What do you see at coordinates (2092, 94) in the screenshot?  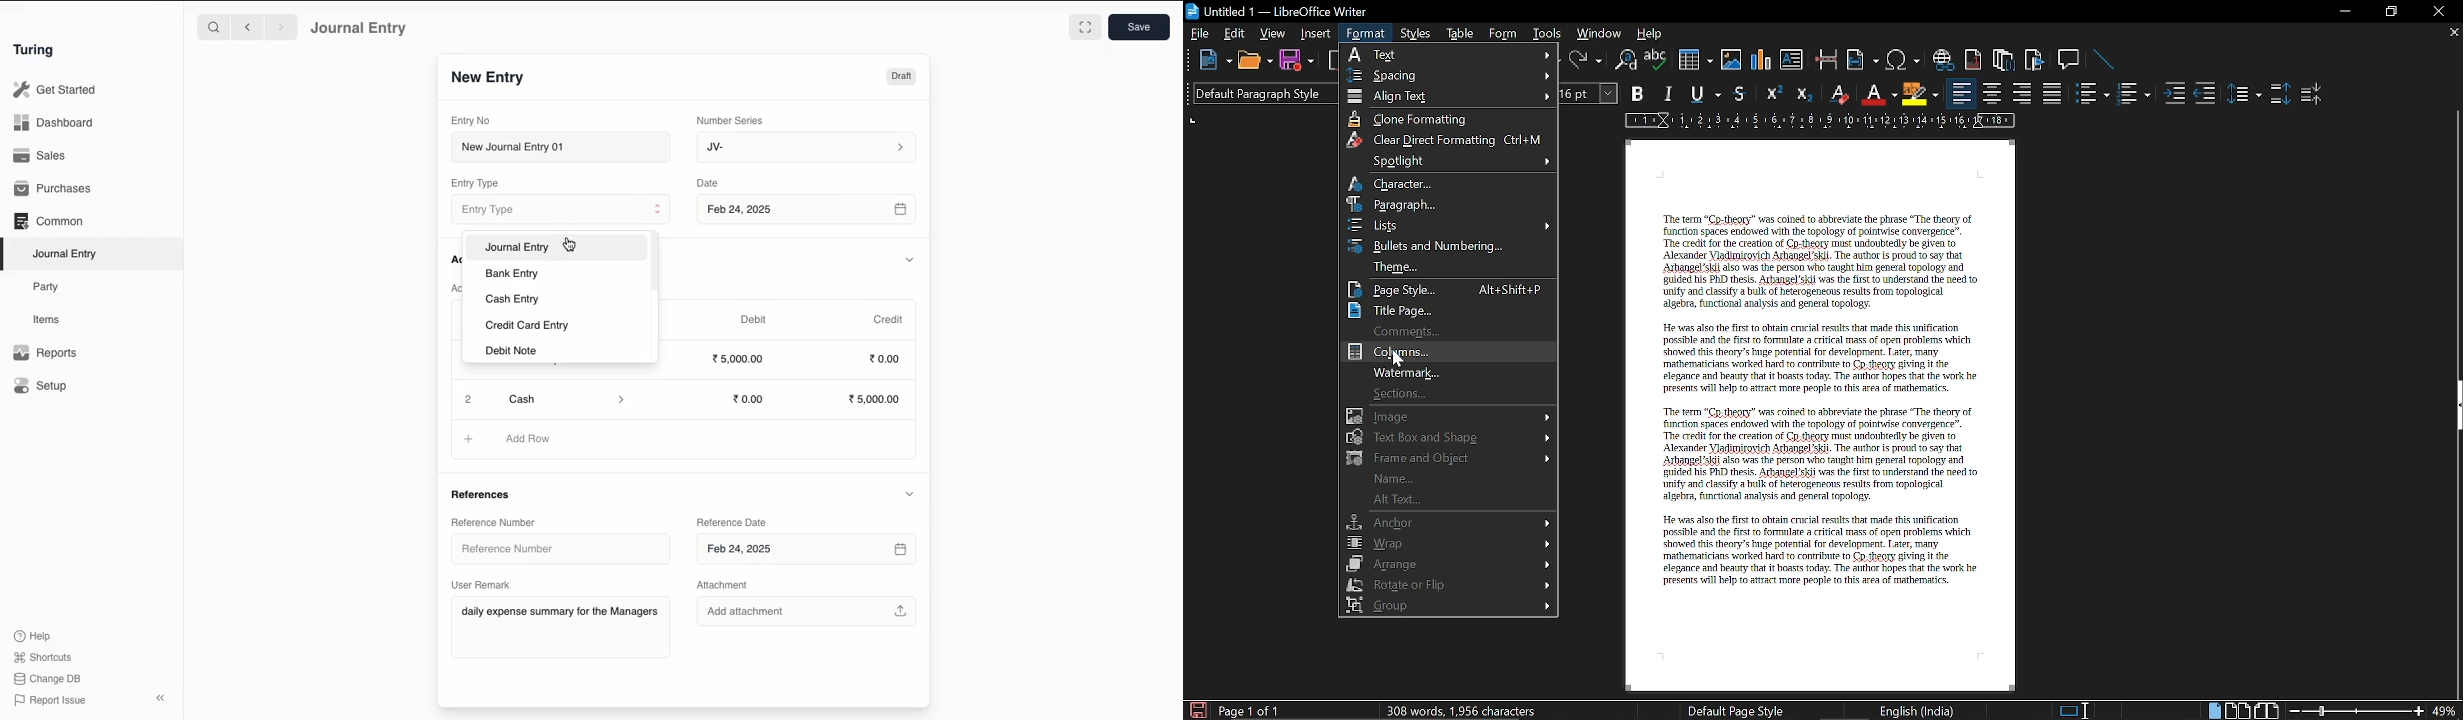 I see `Toggle unordered list` at bounding box center [2092, 94].